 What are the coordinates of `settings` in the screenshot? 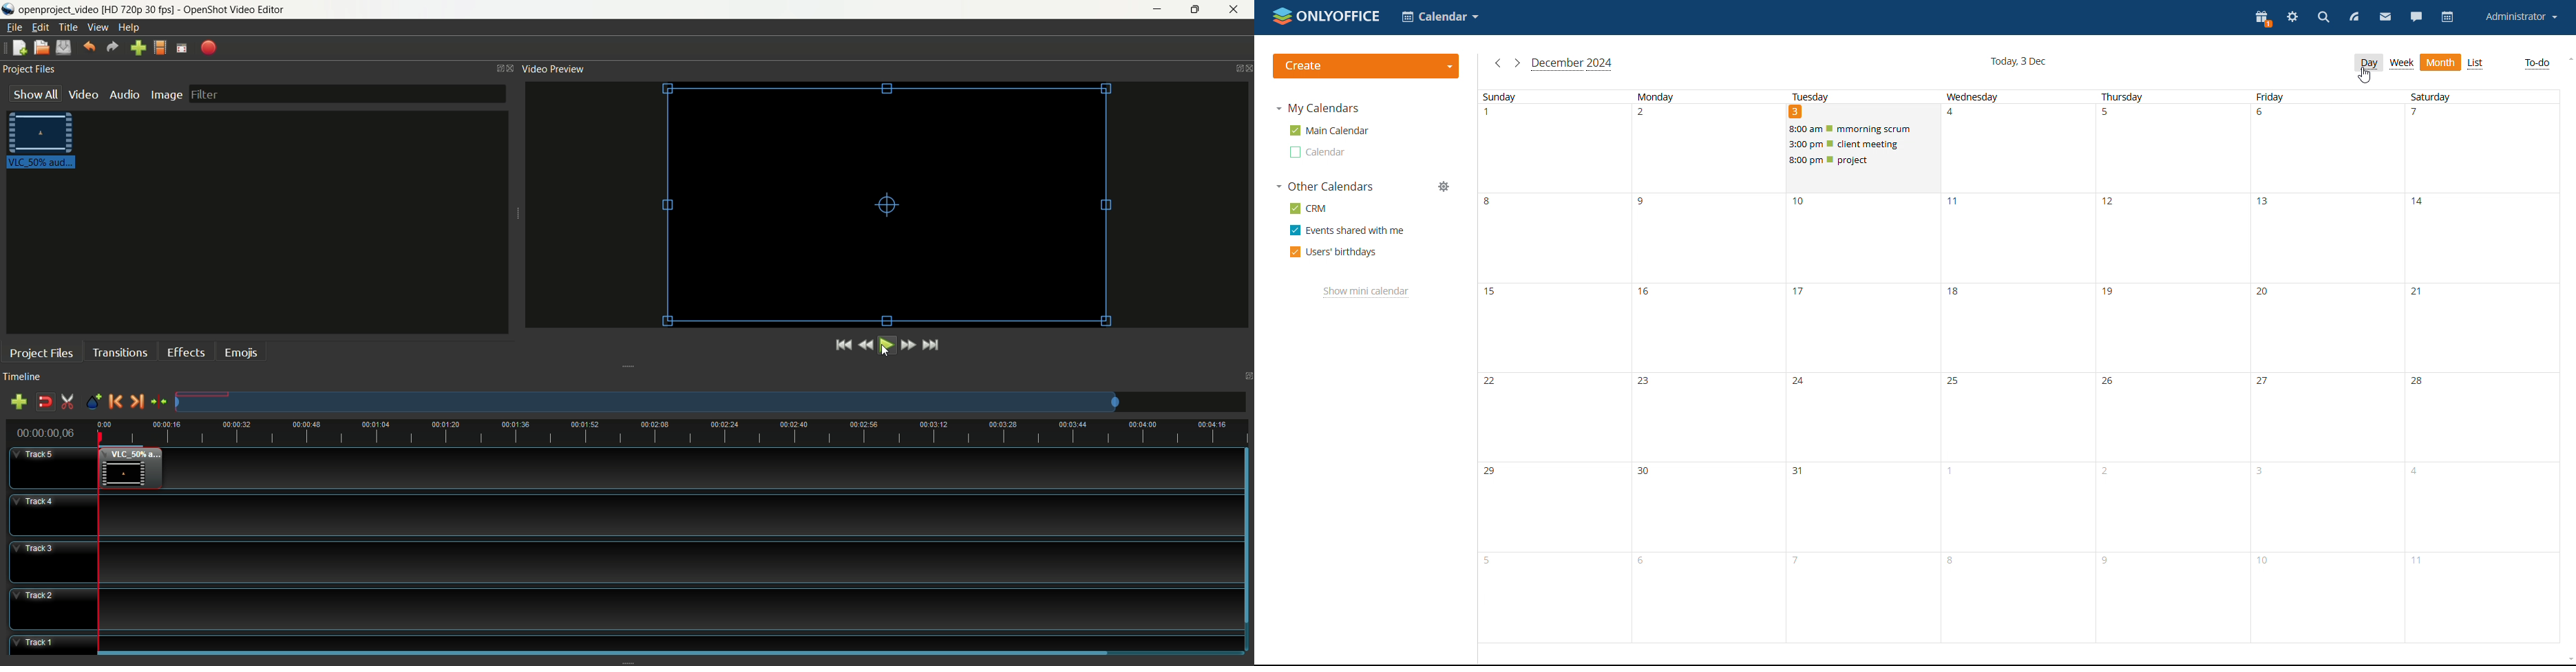 It's located at (2292, 18).